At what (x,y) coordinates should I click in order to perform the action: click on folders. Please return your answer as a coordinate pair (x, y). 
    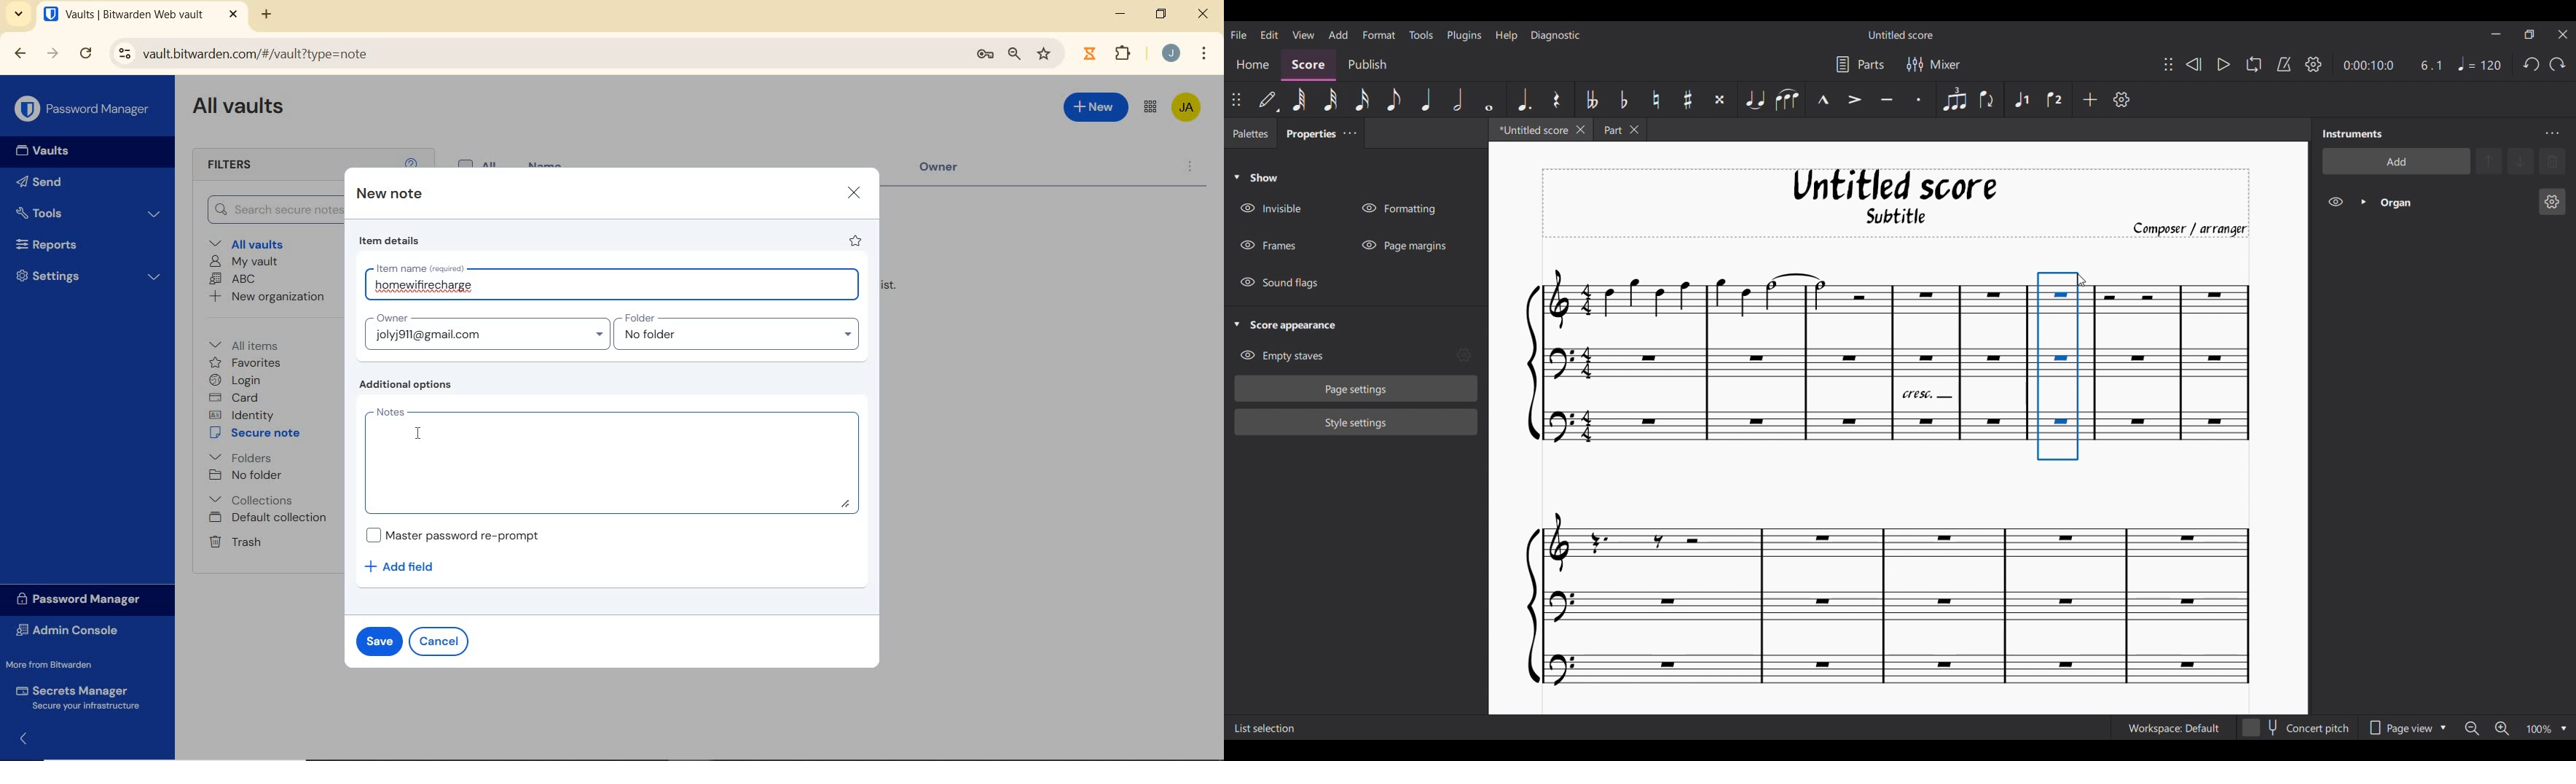
    Looking at the image, I should click on (240, 456).